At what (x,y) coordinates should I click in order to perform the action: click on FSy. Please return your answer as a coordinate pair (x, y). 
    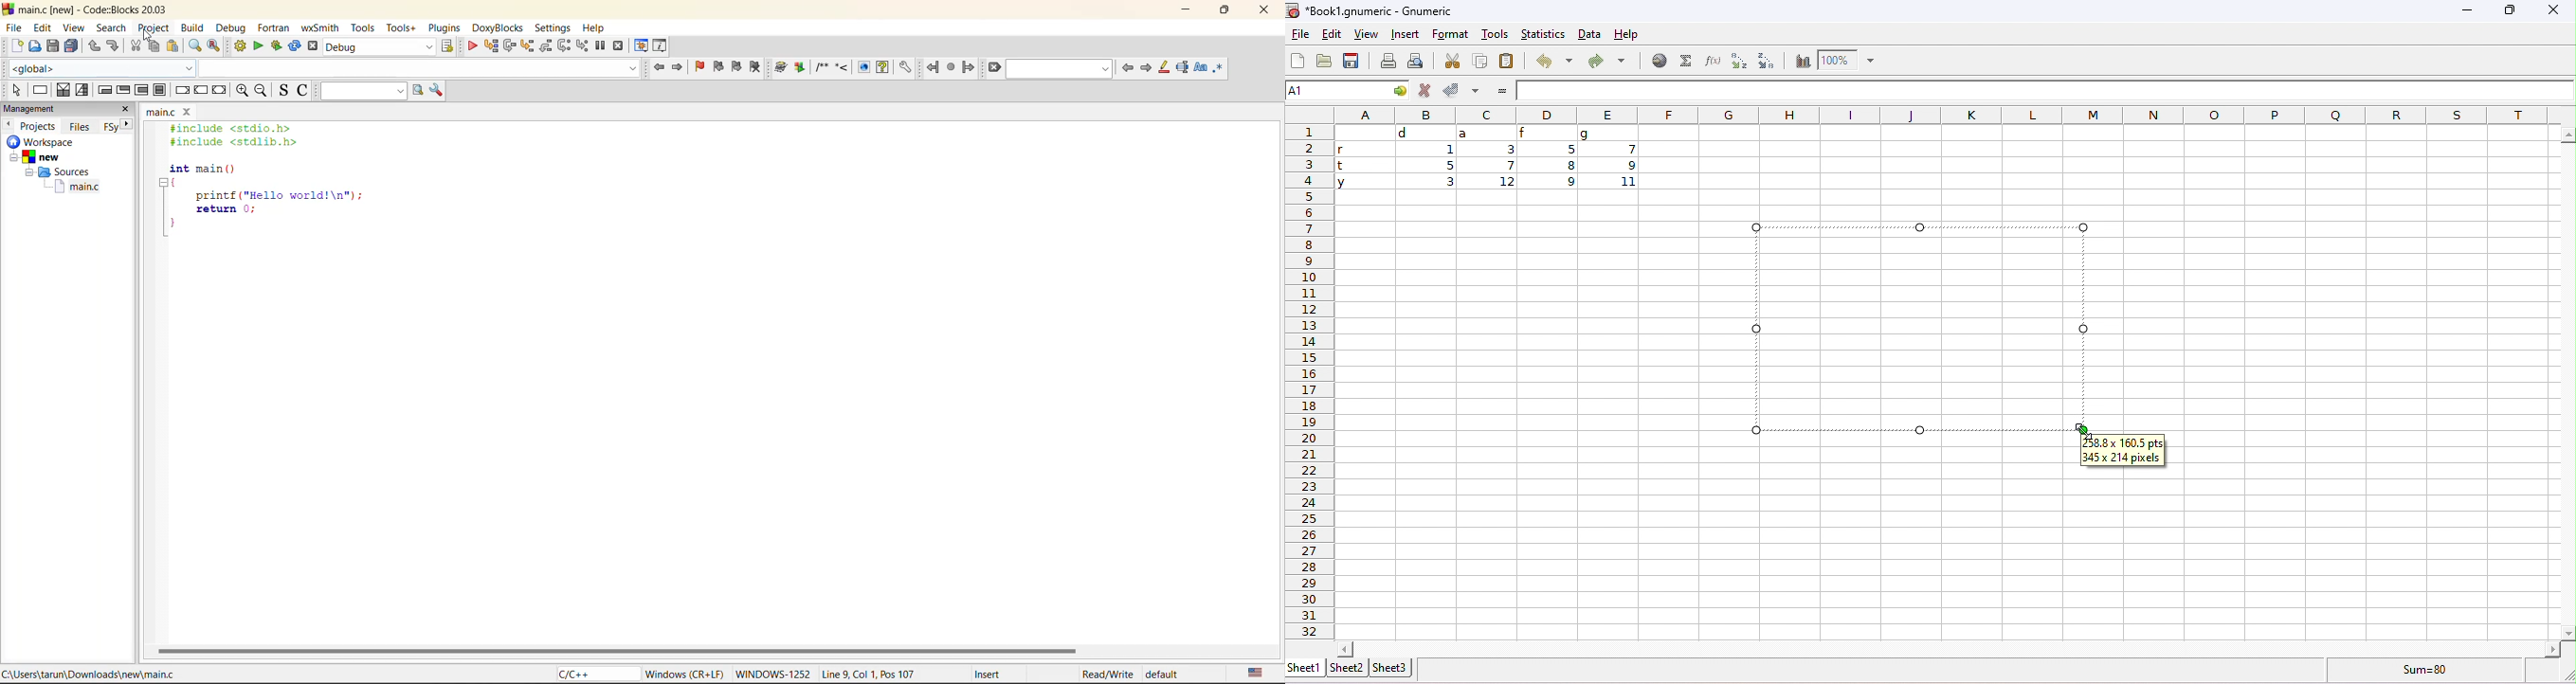
    Looking at the image, I should click on (110, 127).